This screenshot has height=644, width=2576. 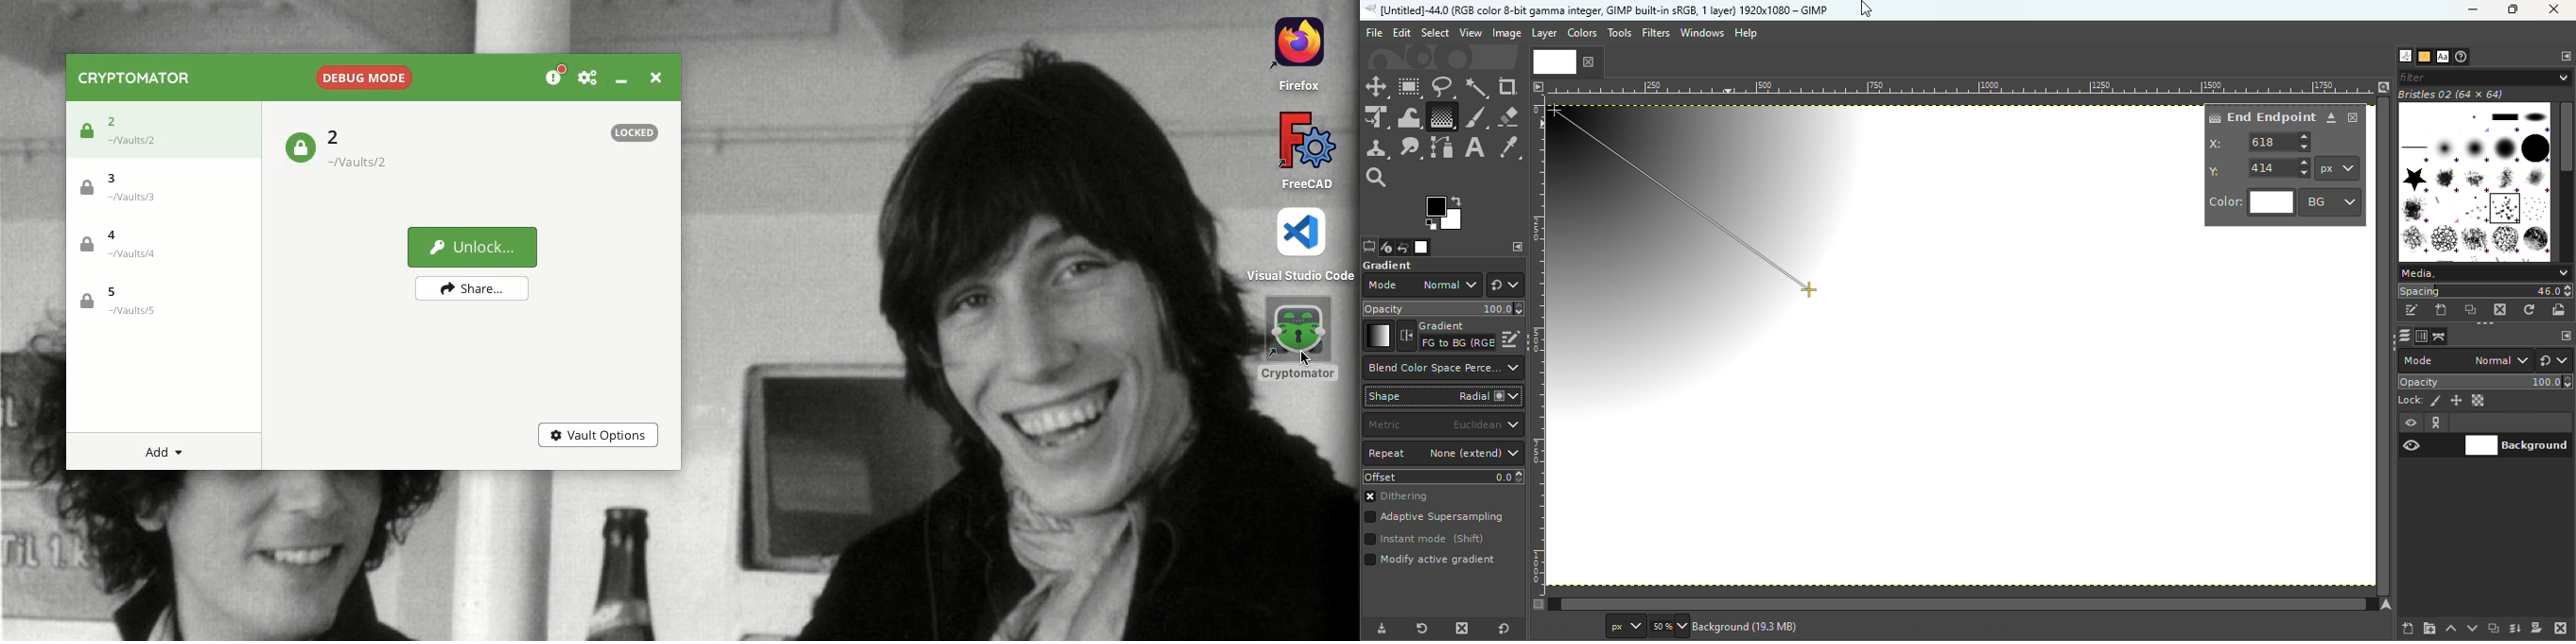 I want to click on Select, so click(x=1435, y=32).